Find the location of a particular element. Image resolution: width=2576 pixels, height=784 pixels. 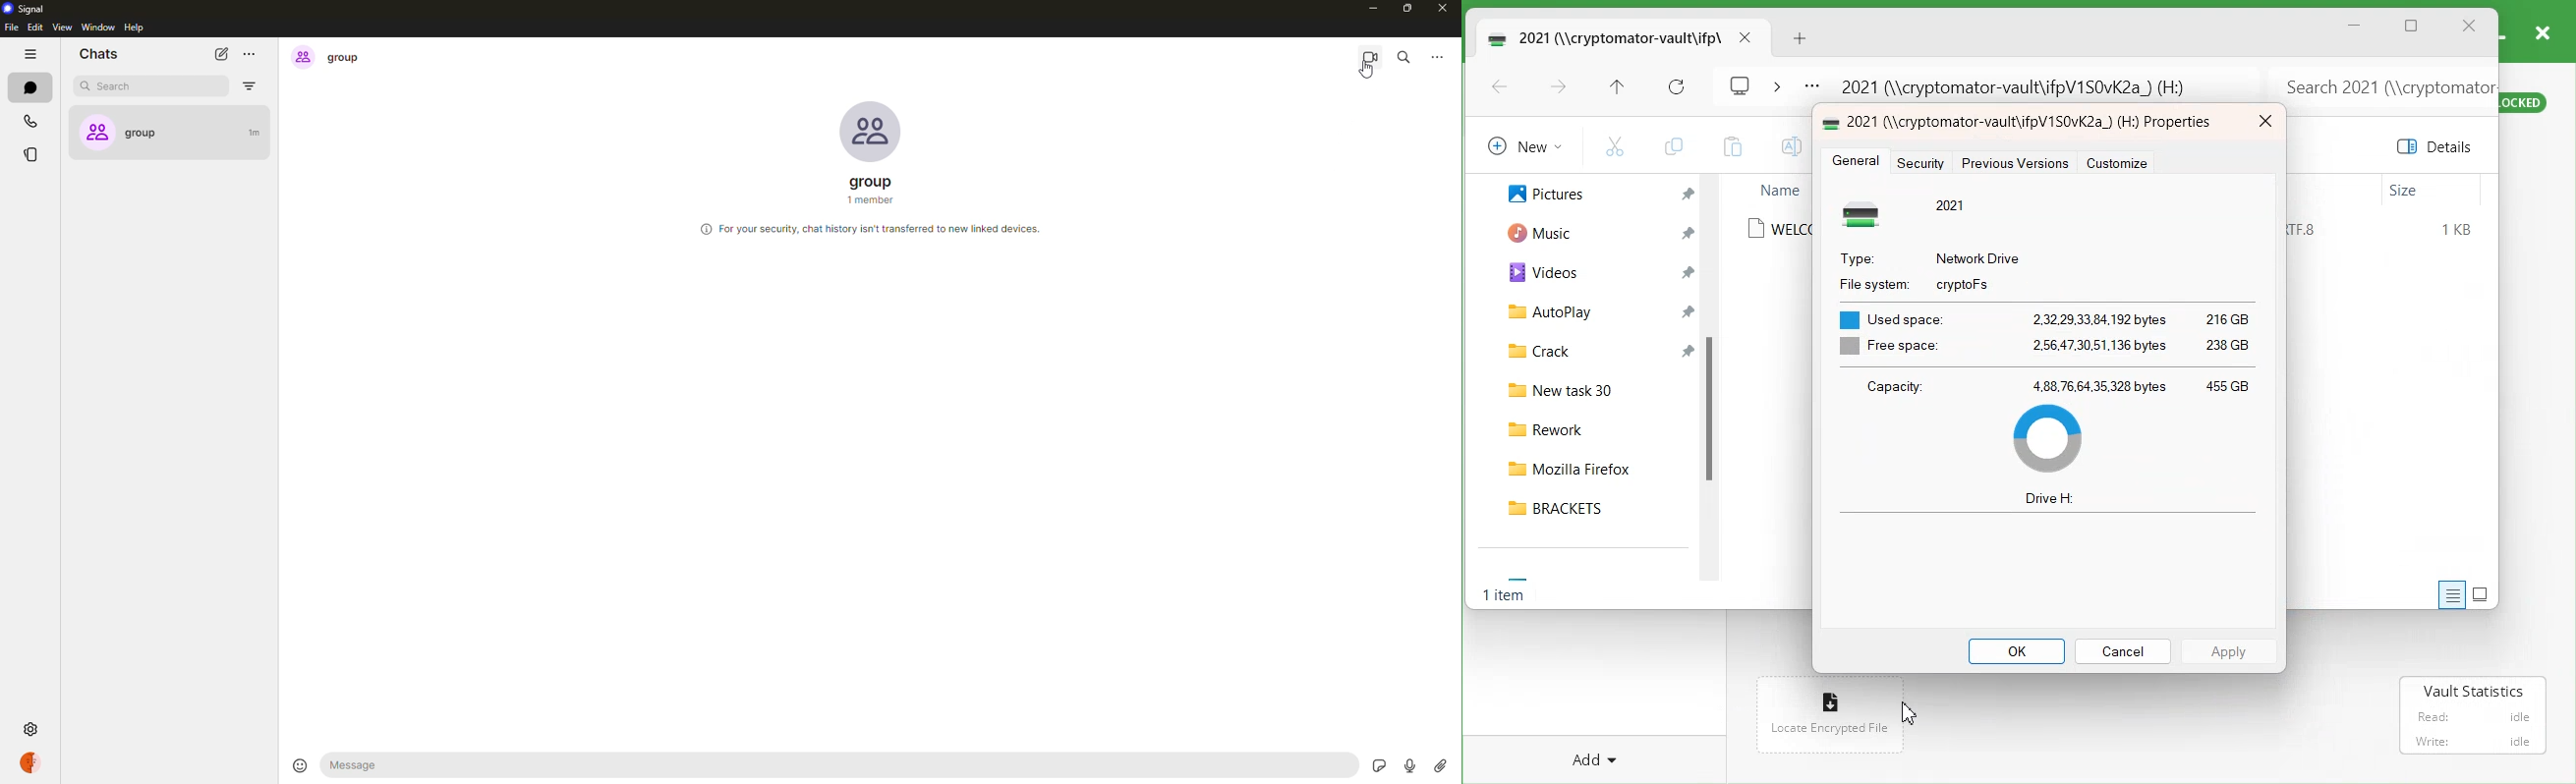

Maximize is located at coordinates (2412, 28).